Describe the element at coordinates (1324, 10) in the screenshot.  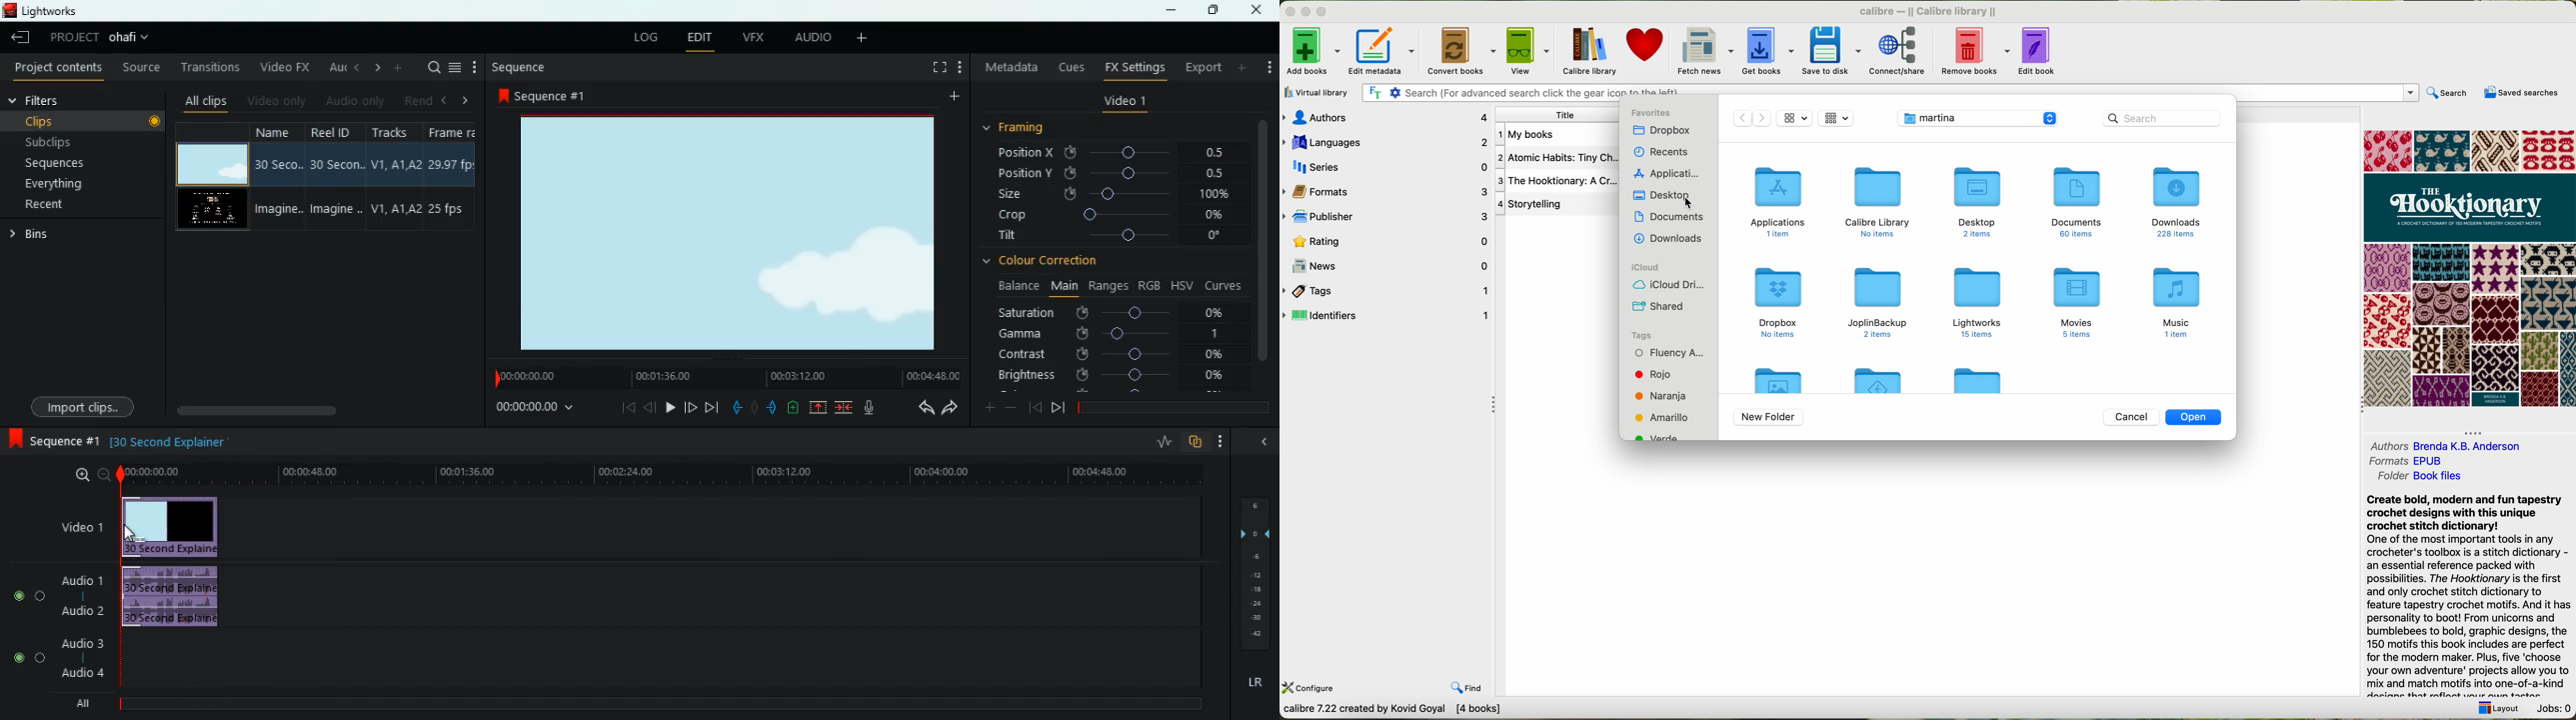
I see `maximize Calibre` at that location.